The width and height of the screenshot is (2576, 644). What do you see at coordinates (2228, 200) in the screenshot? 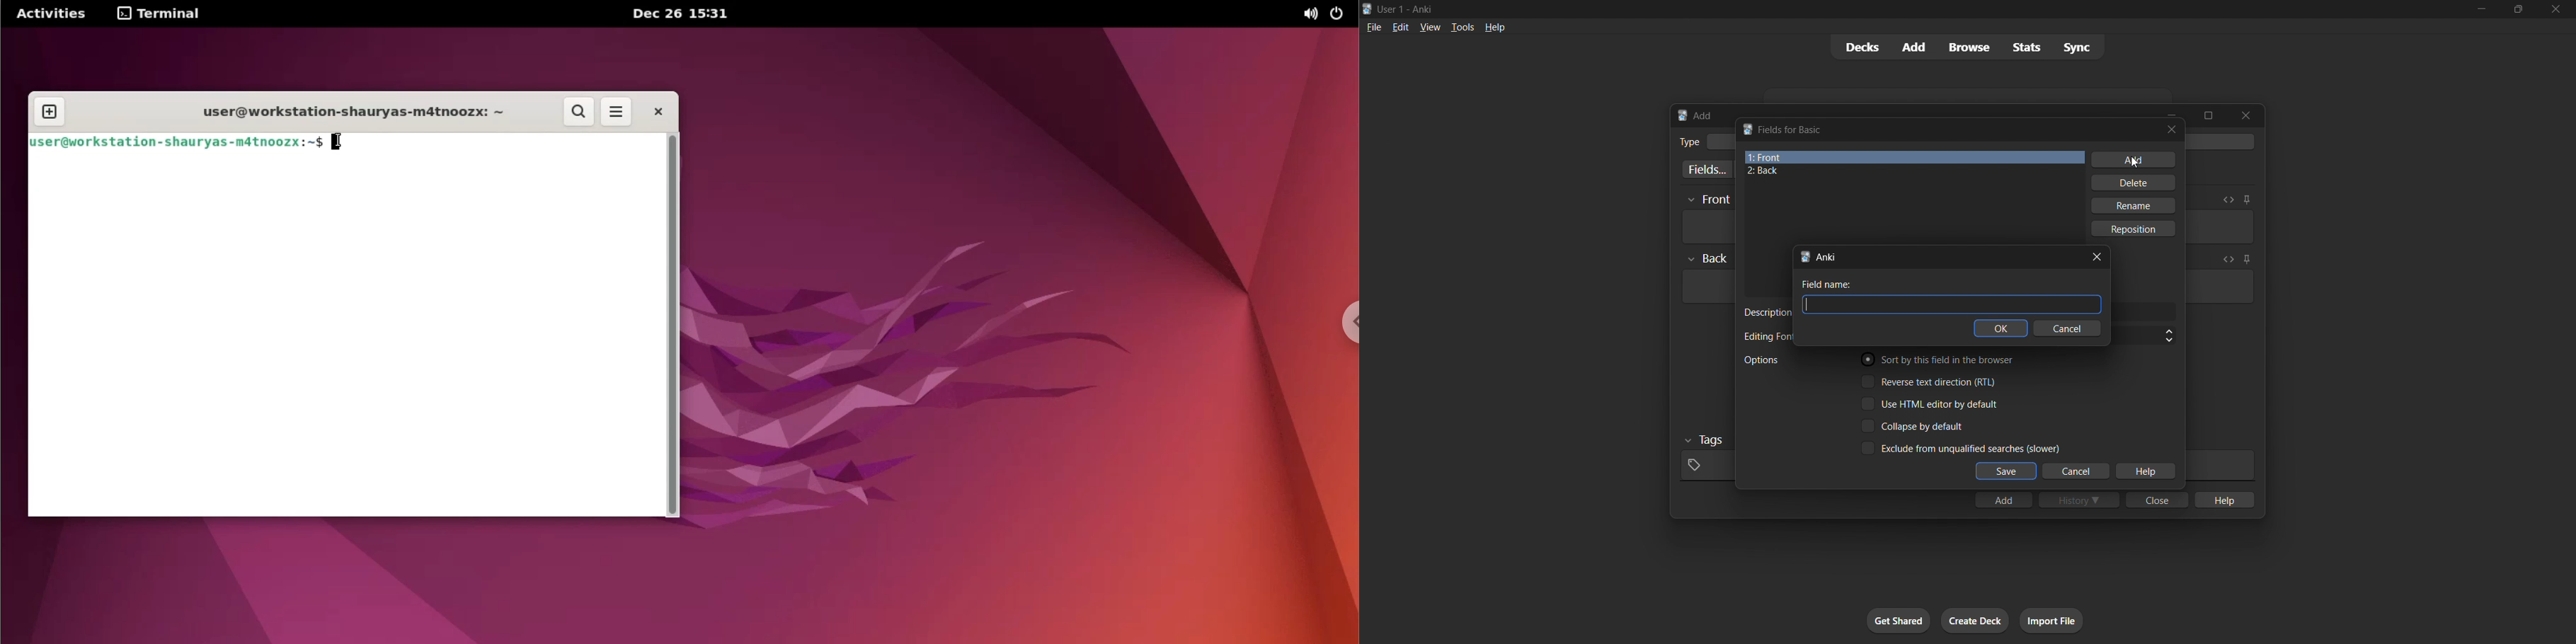
I see `Toggle HTML editor` at bounding box center [2228, 200].